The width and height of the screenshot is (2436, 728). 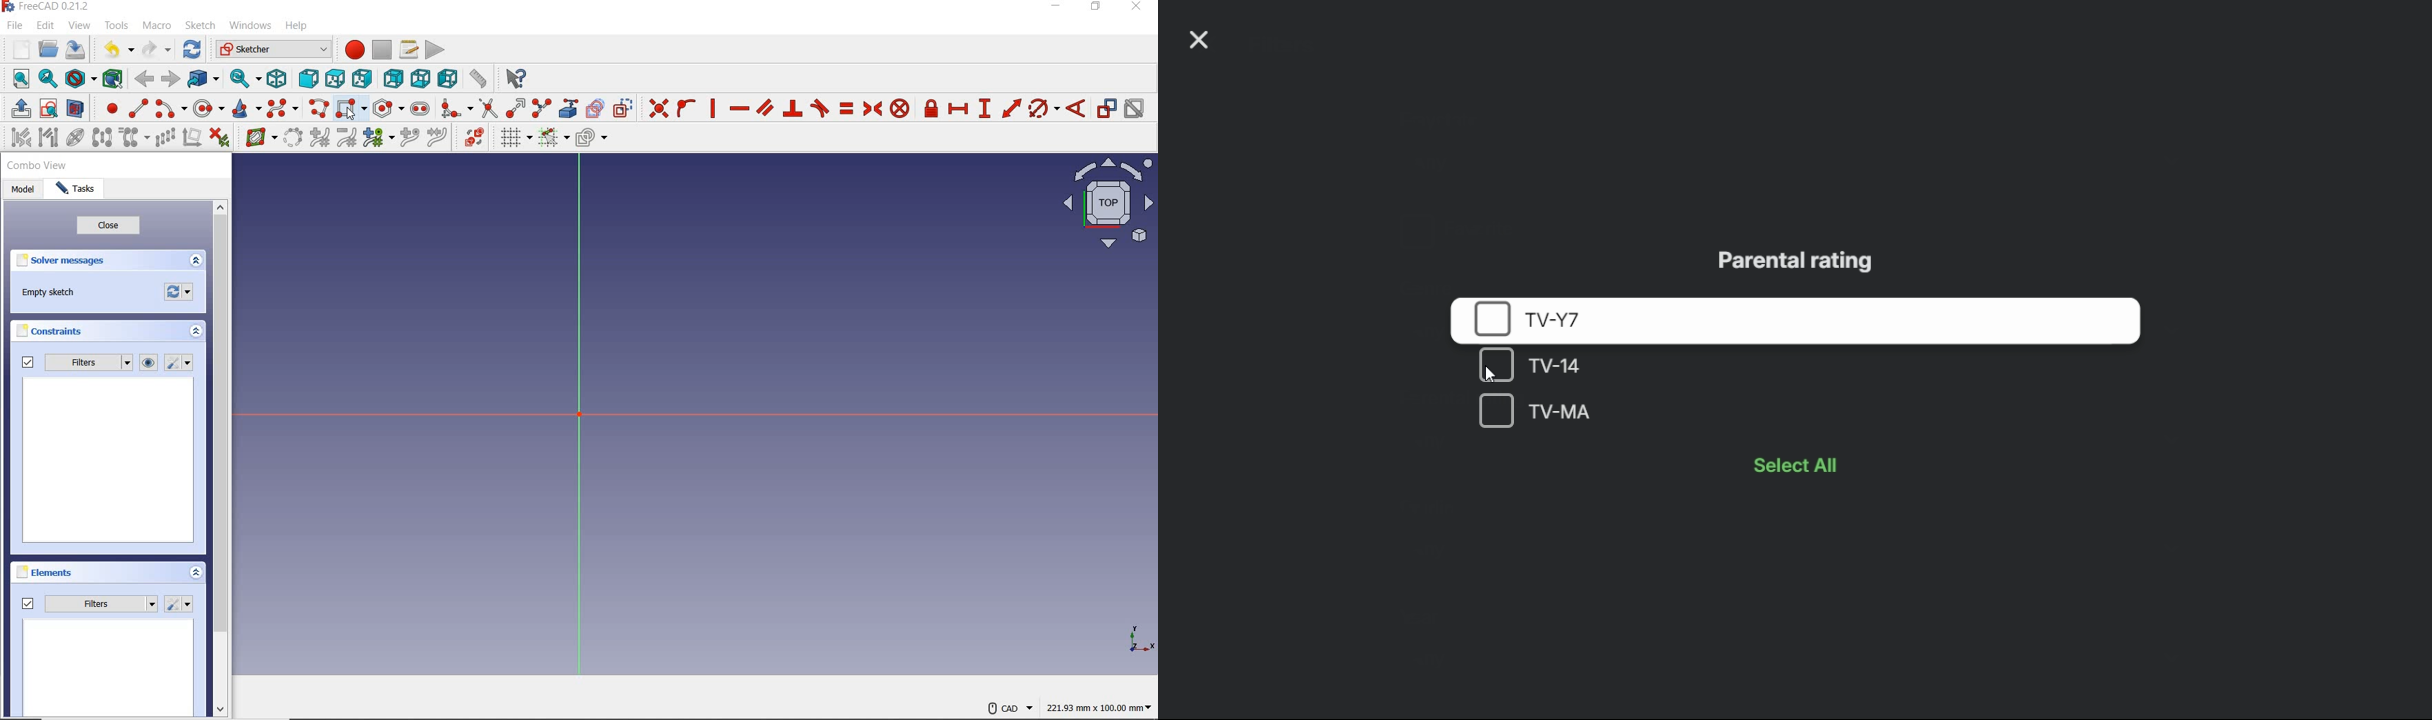 I want to click on back, so click(x=146, y=79).